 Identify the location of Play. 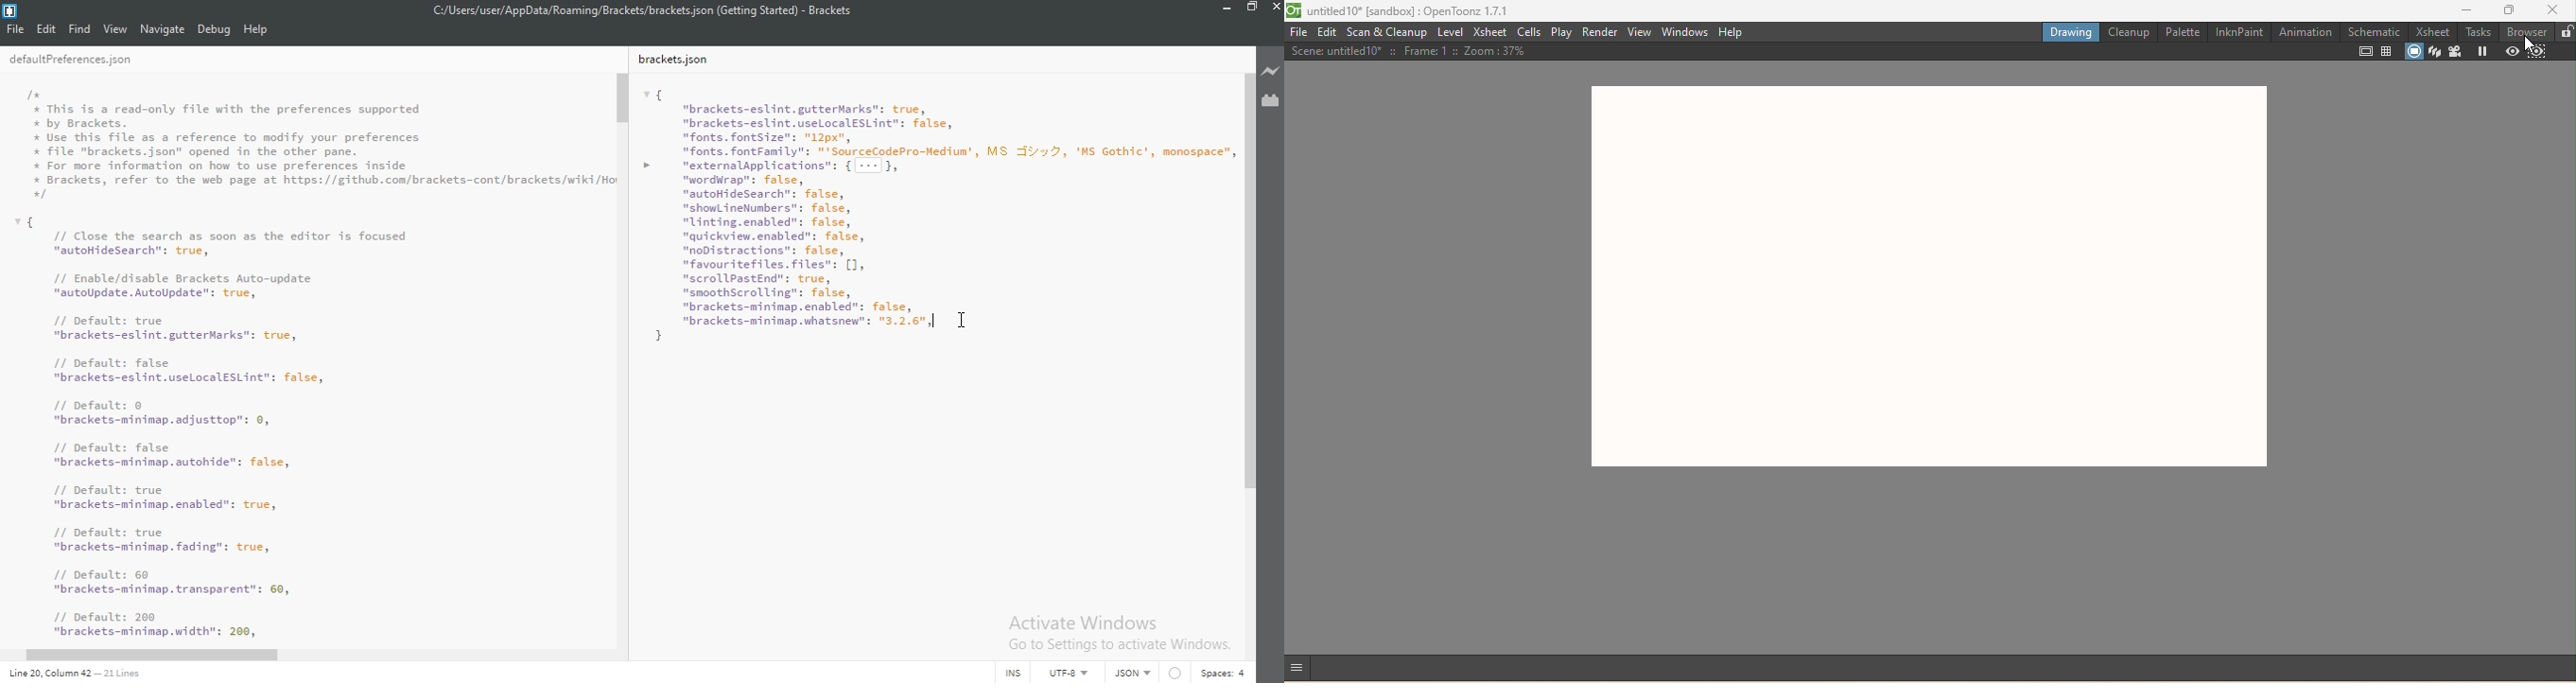
(1559, 33).